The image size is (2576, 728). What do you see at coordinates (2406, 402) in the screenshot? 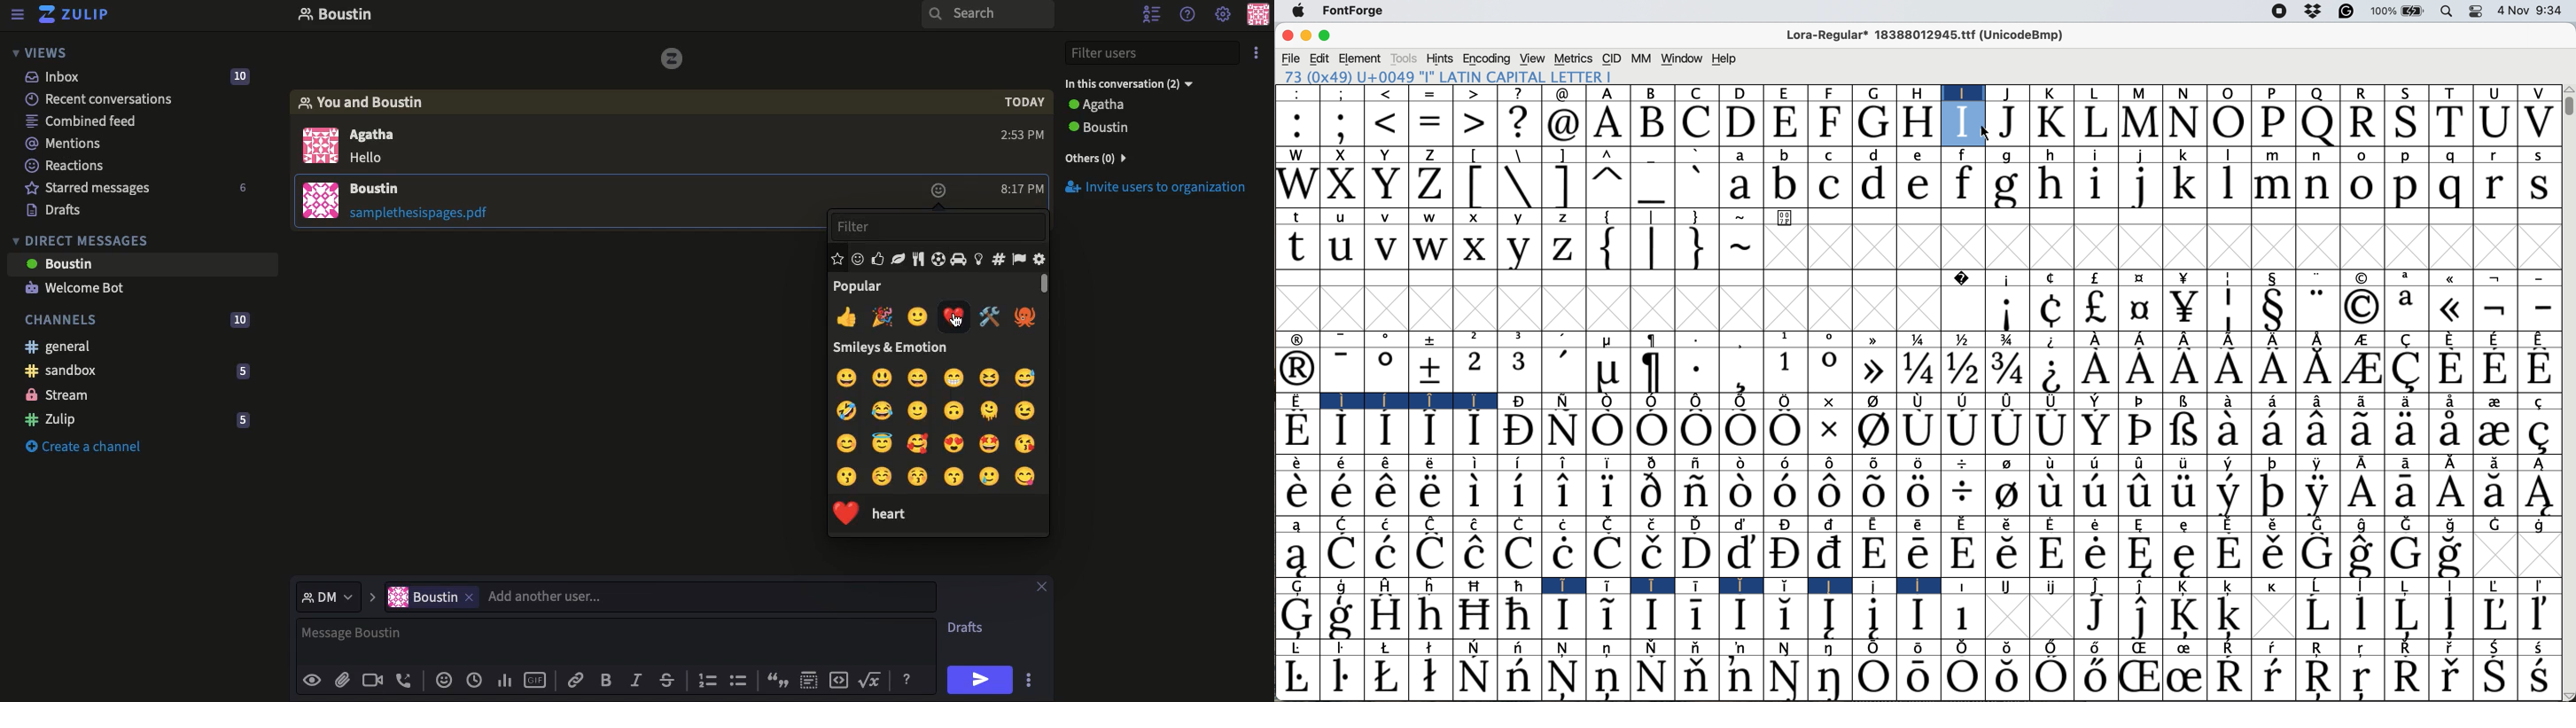
I see `Symbol` at bounding box center [2406, 402].